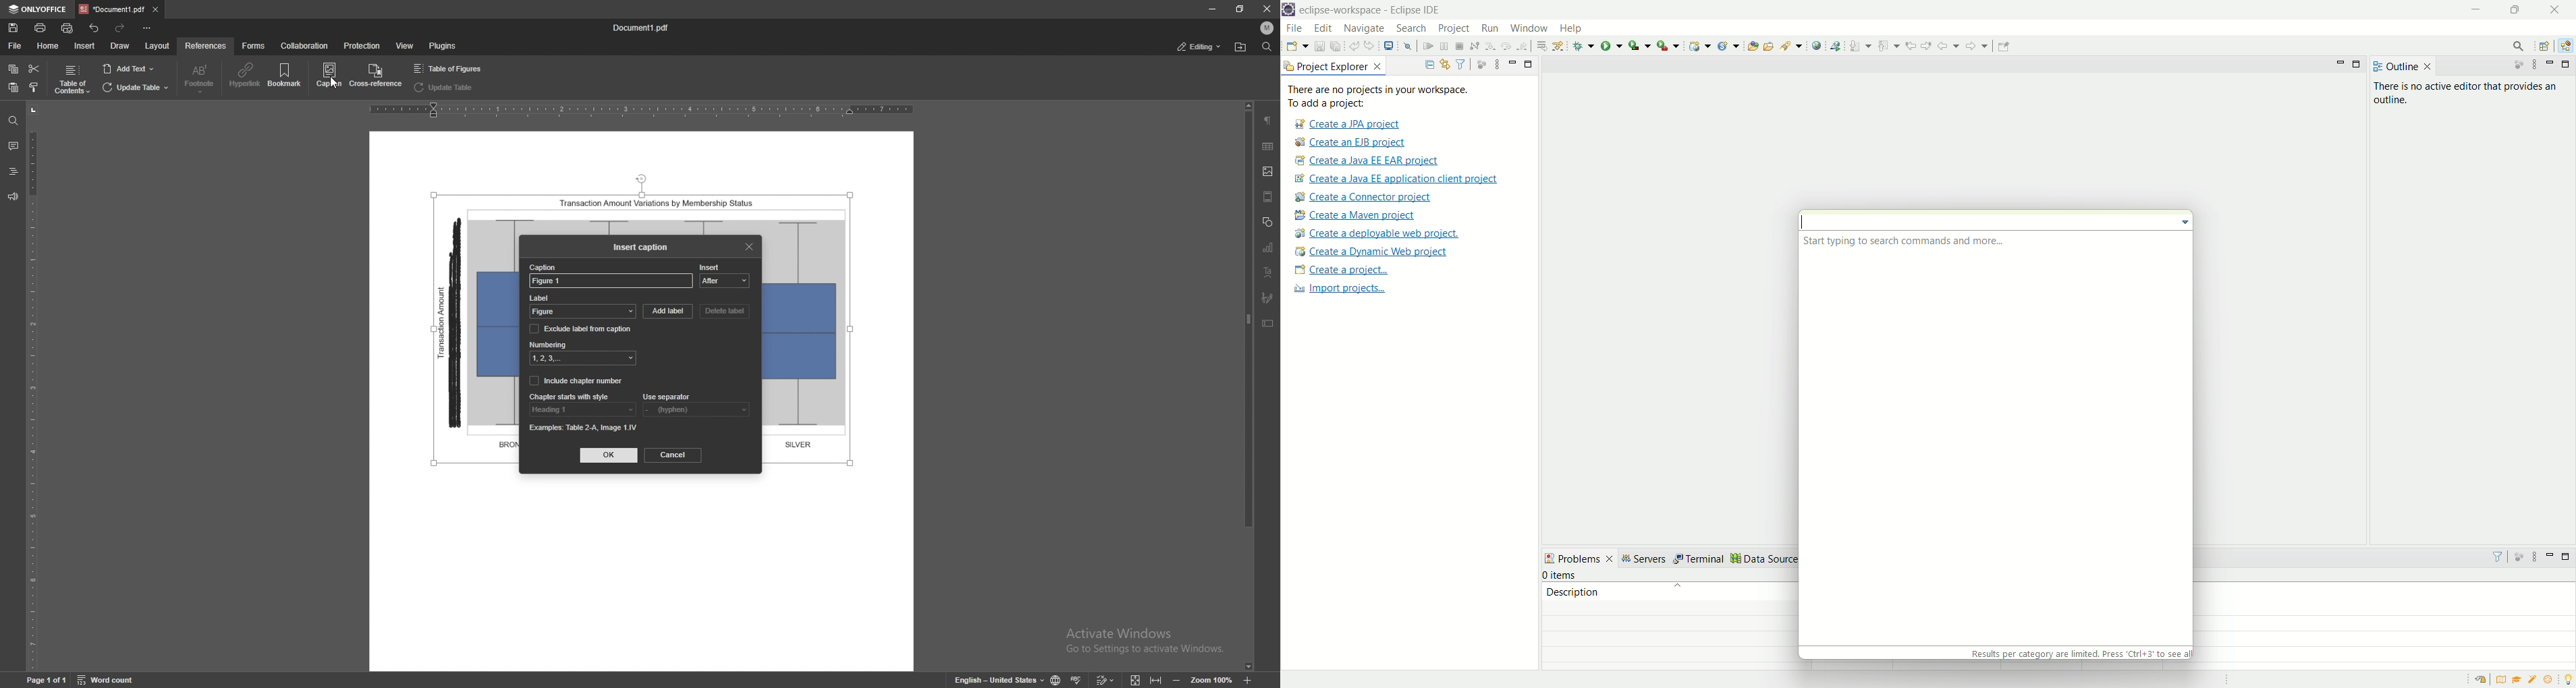 This screenshot has width=2576, height=700. I want to click on step over, so click(1505, 47).